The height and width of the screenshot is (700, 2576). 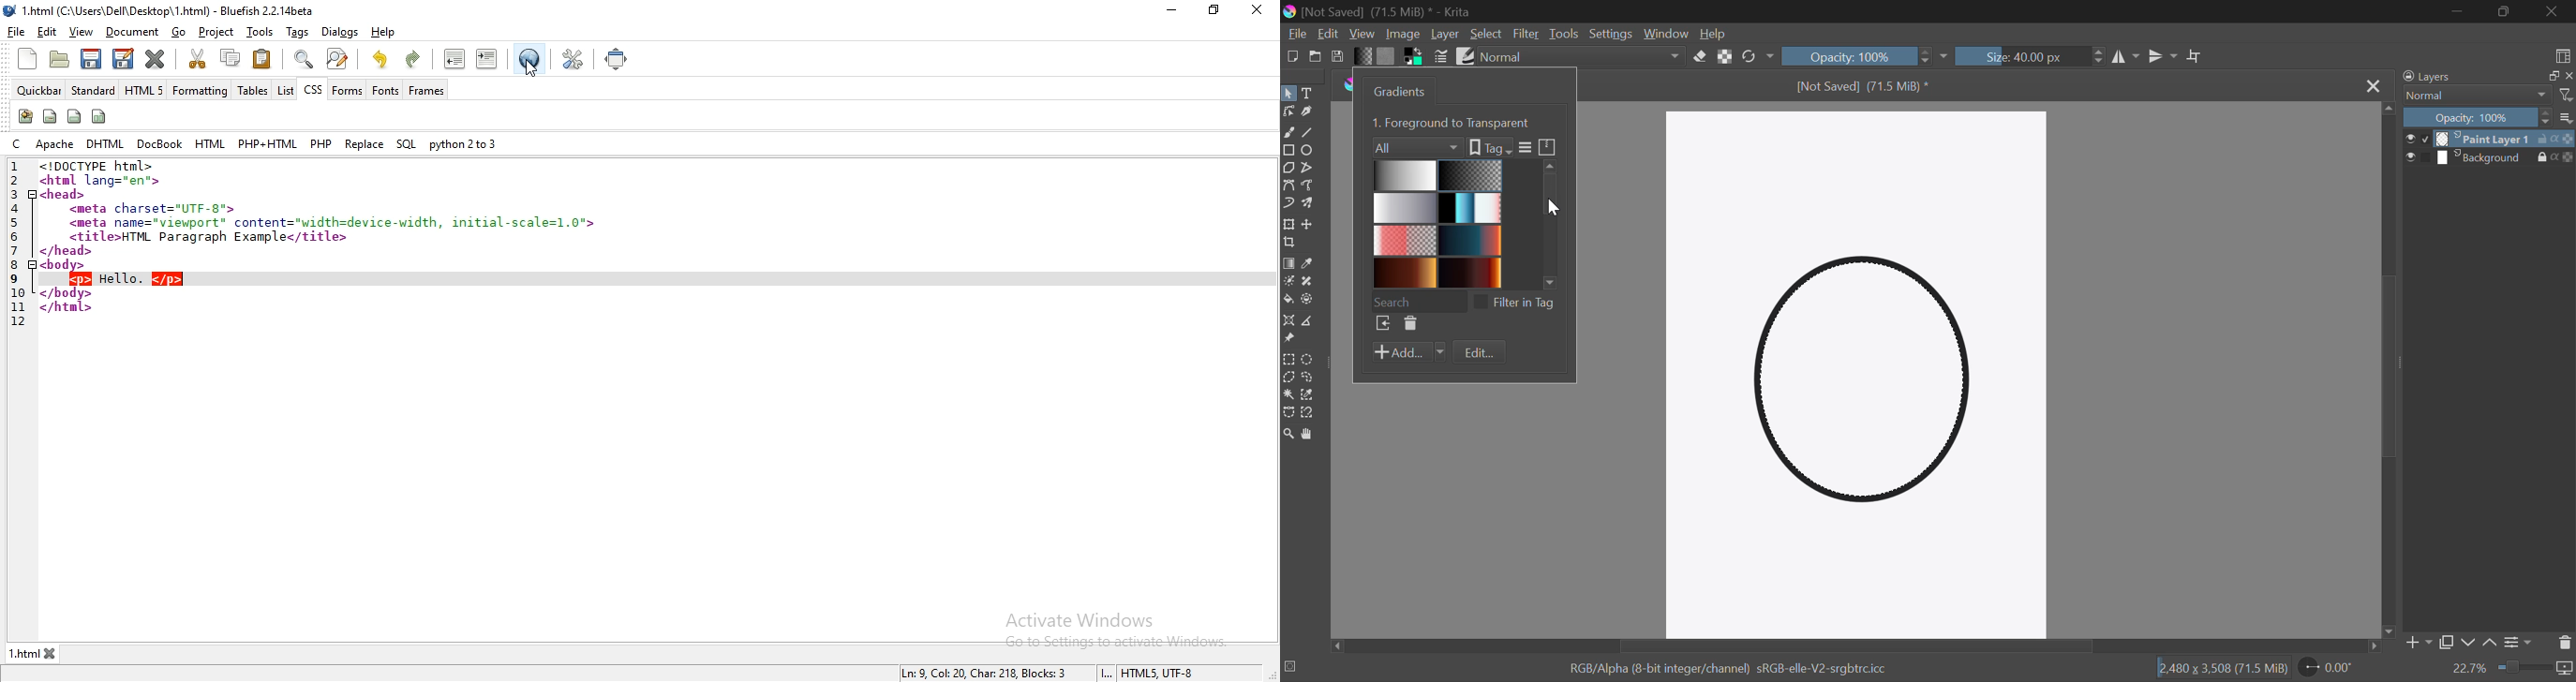 I want to click on Opacity, so click(x=2476, y=118).